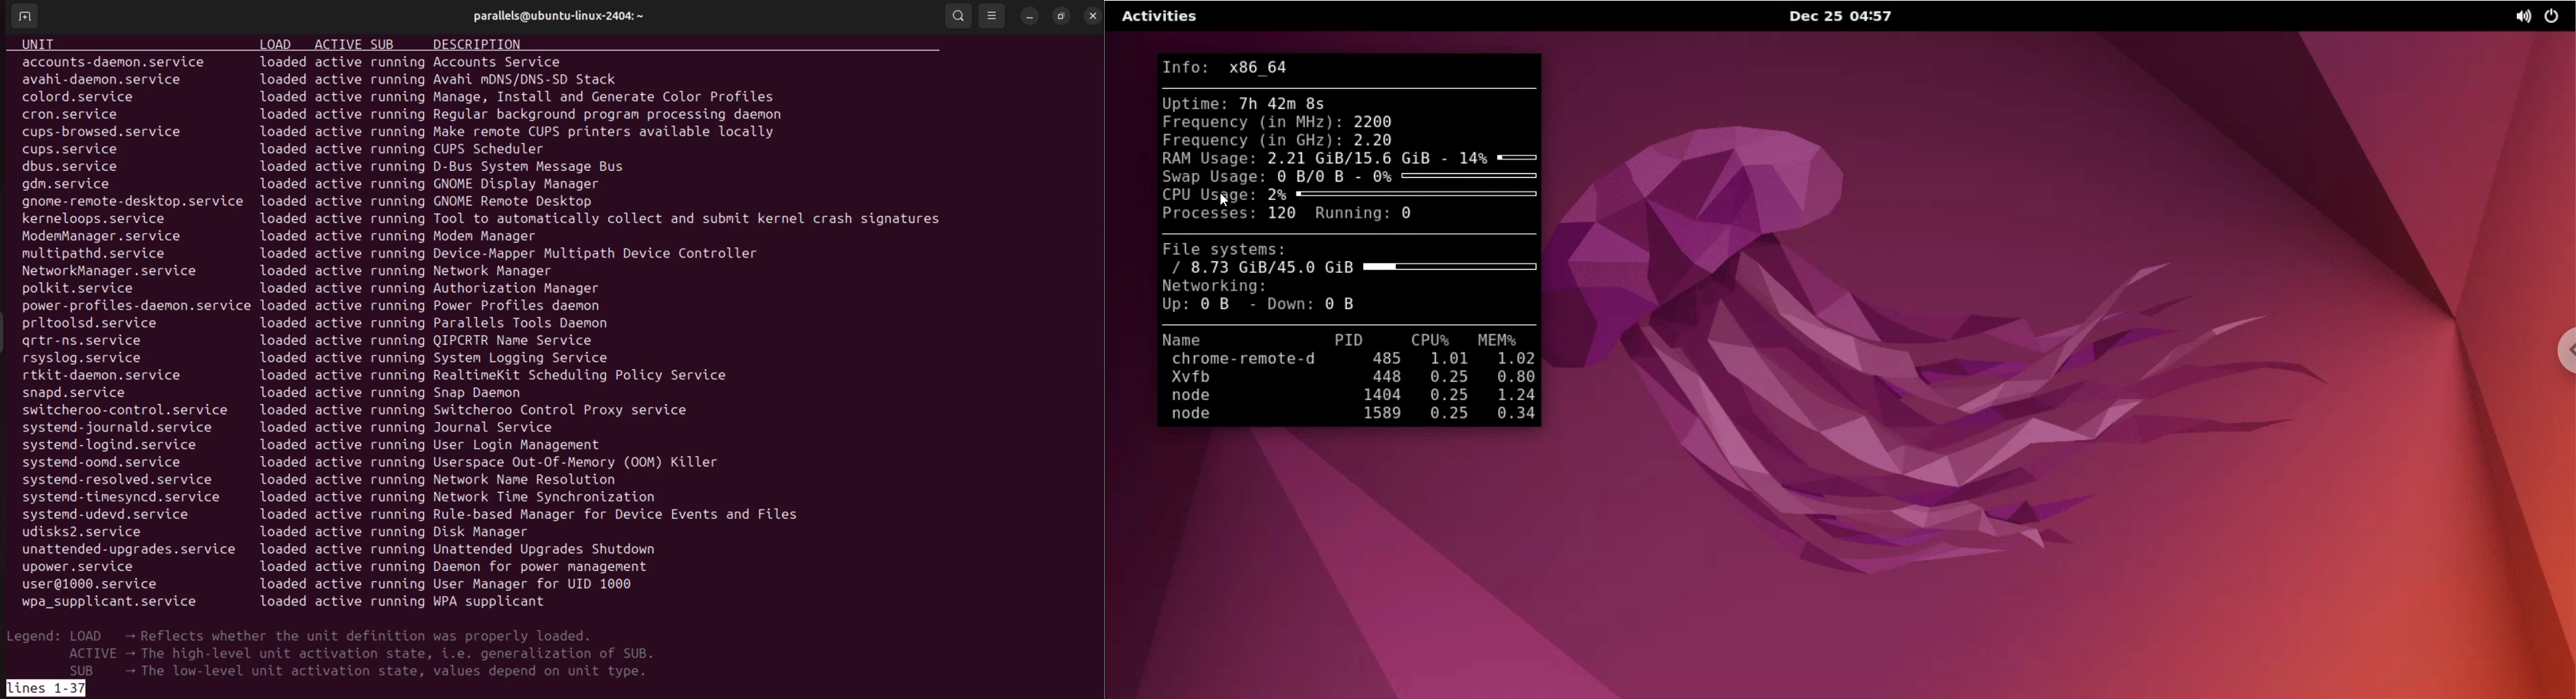  I want to click on 1-37, so click(68, 688).